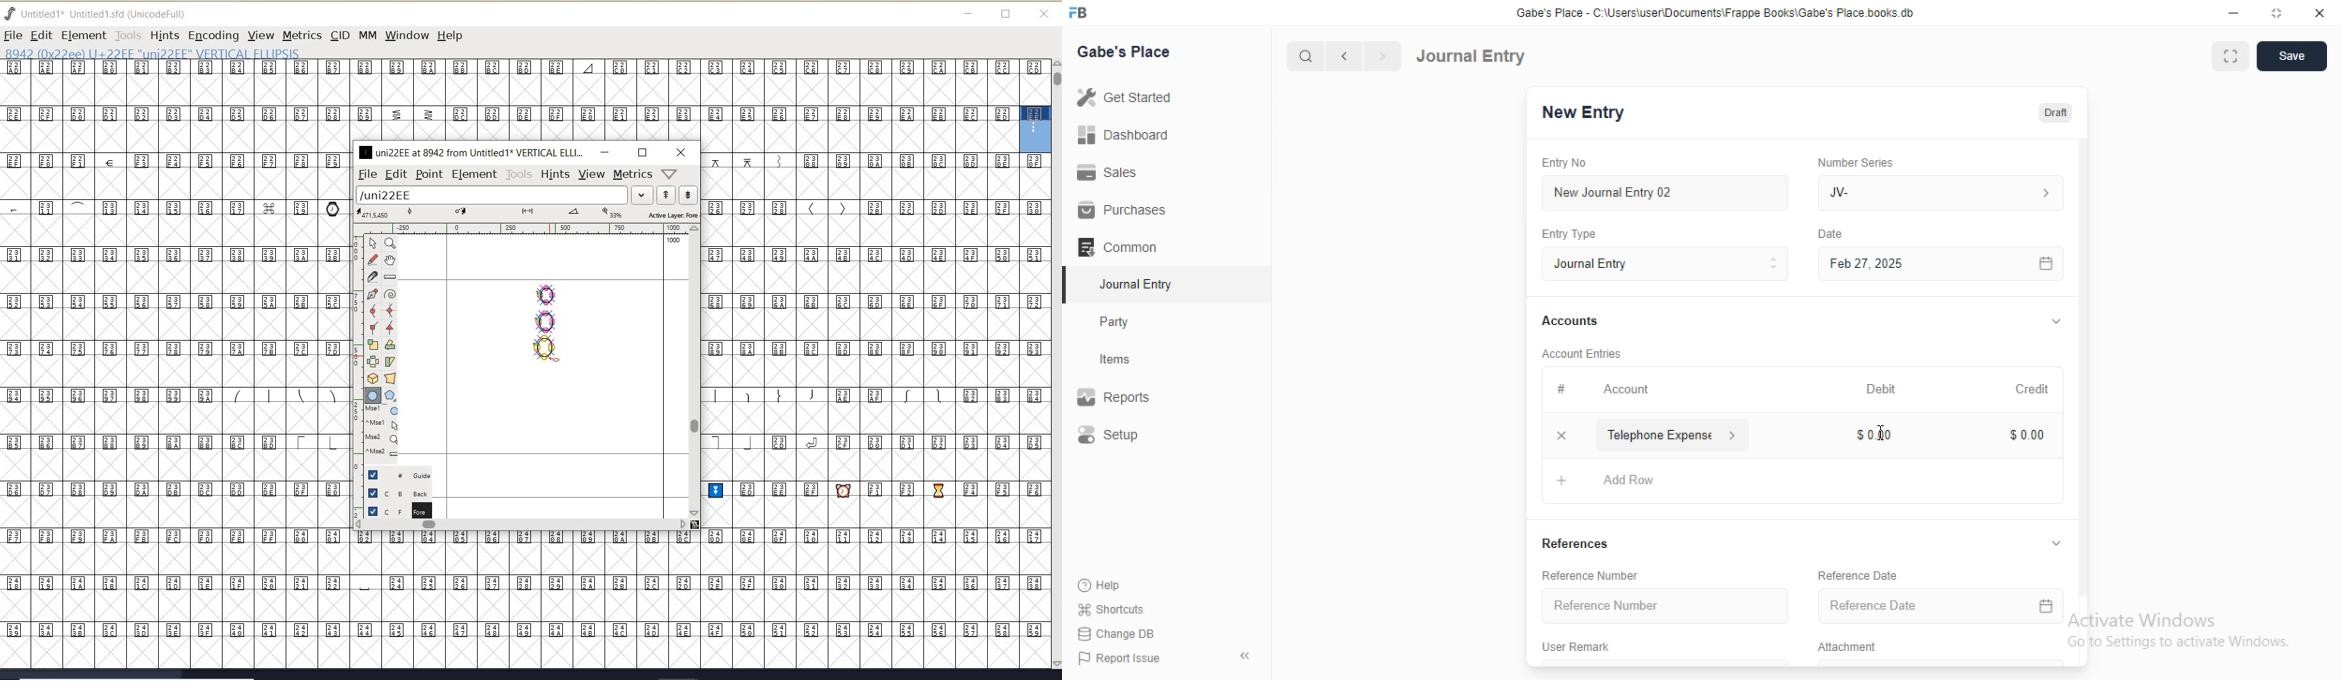 This screenshot has width=2352, height=700. What do you see at coordinates (633, 175) in the screenshot?
I see `metrics` at bounding box center [633, 175].